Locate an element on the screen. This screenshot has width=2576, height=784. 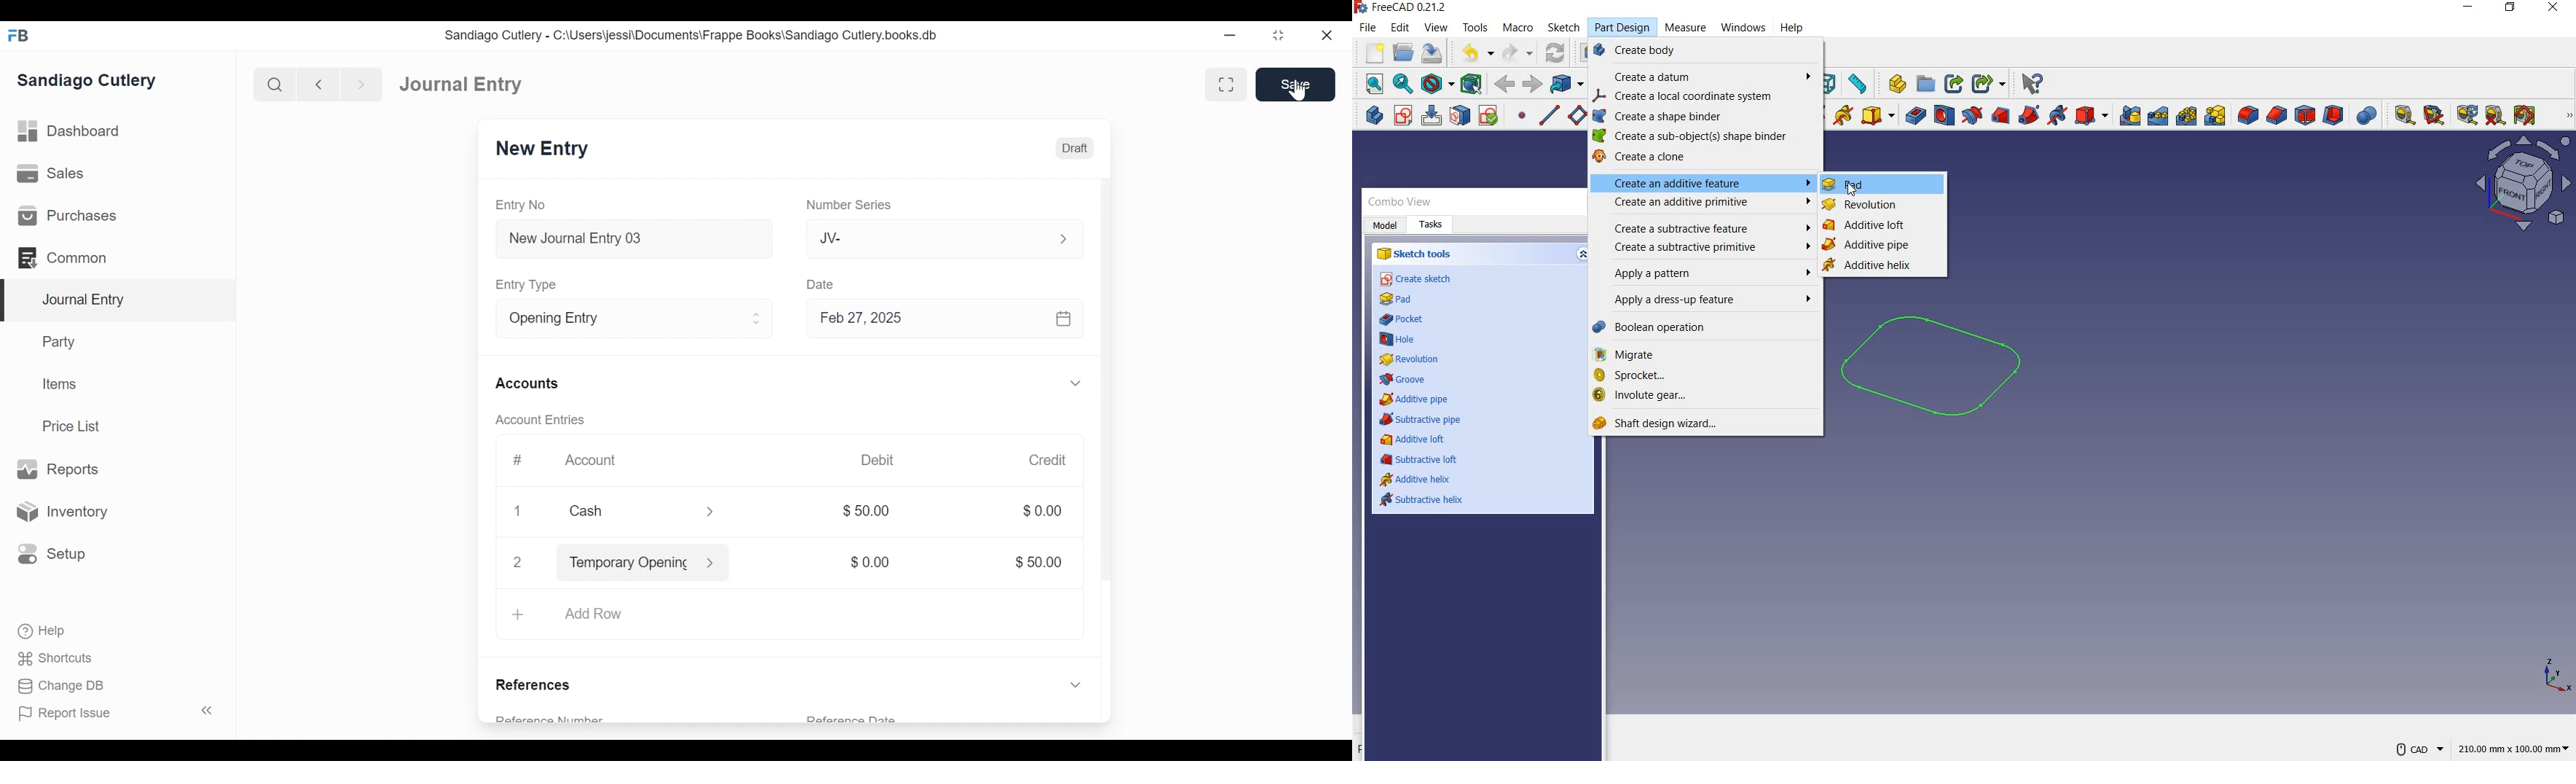
Tasks is located at coordinates (1432, 224).